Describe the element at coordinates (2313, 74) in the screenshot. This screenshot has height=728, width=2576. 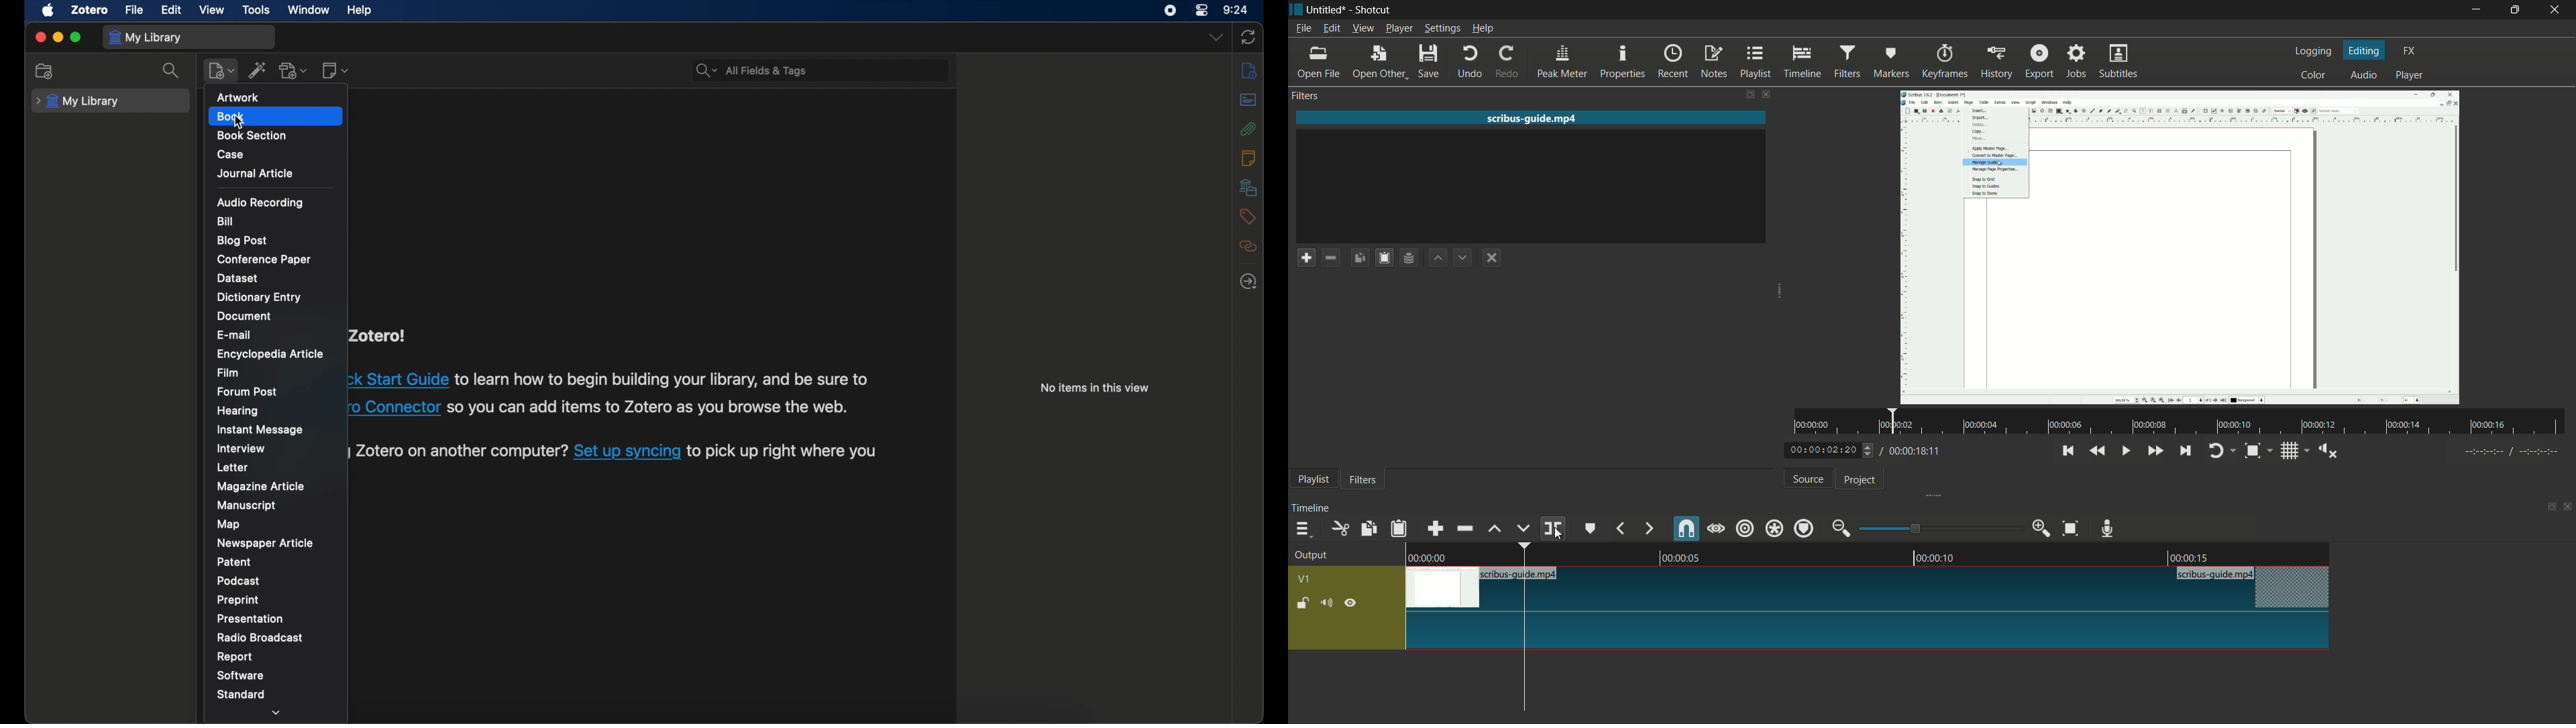
I see `color` at that location.